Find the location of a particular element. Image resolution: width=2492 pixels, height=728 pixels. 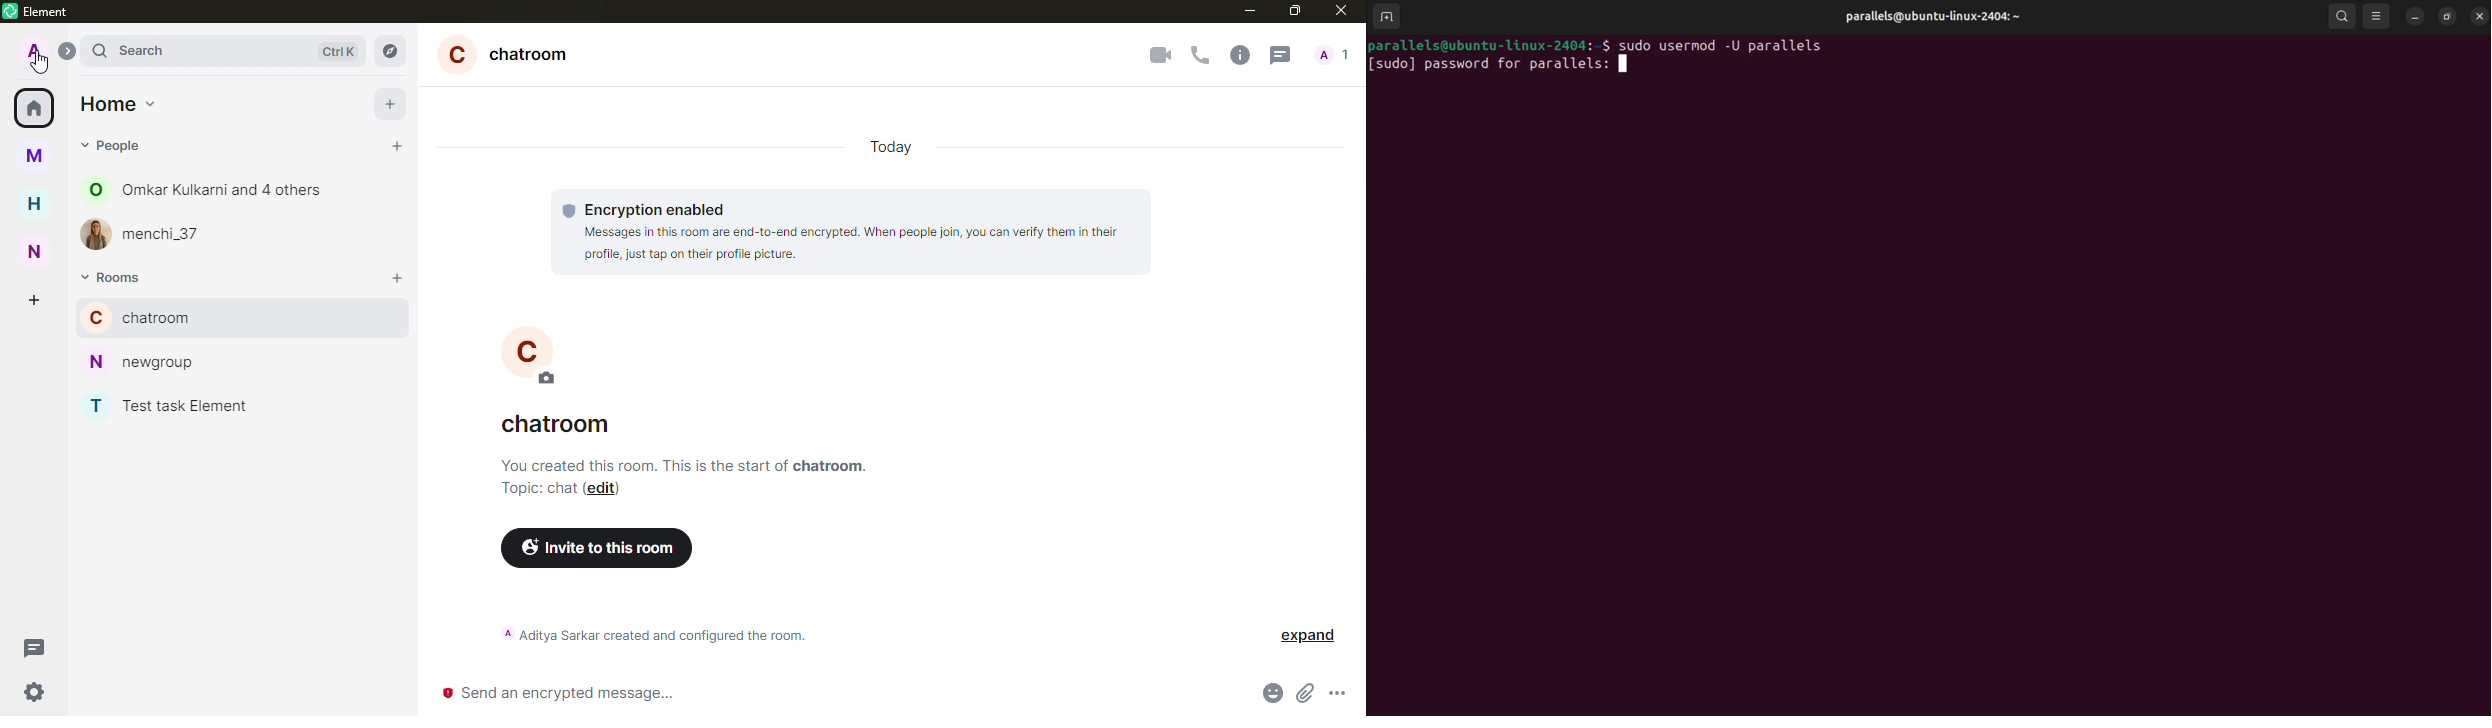

info is located at coordinates (1239, 54).